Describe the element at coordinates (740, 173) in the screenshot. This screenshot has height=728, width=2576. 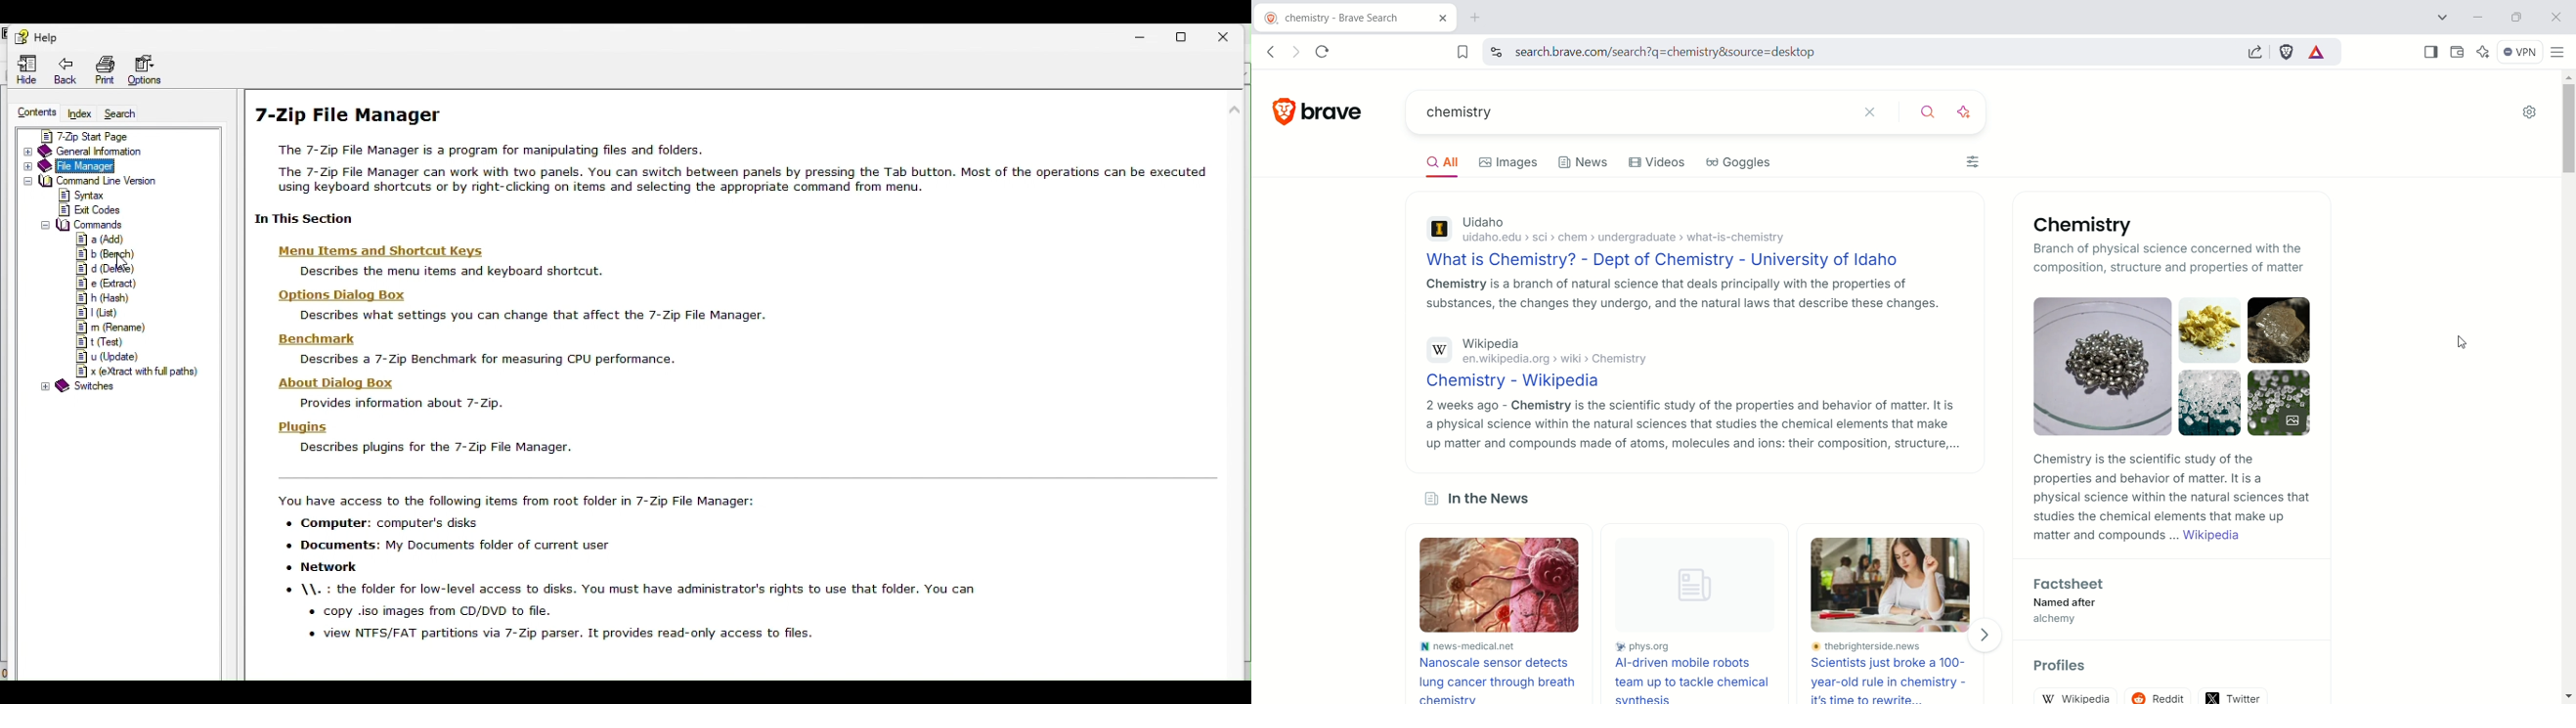
I see `“The 7-Zip File Manager is a program for manipulating files and folders.
The 7-Zip File Manager can work with two panels. You can switch between panels by pressing the Tab button. Most of the operations can be executed
using keyboard shortcuts or by right-clicking on items and selecting the appropriate command from menu.` at that location.